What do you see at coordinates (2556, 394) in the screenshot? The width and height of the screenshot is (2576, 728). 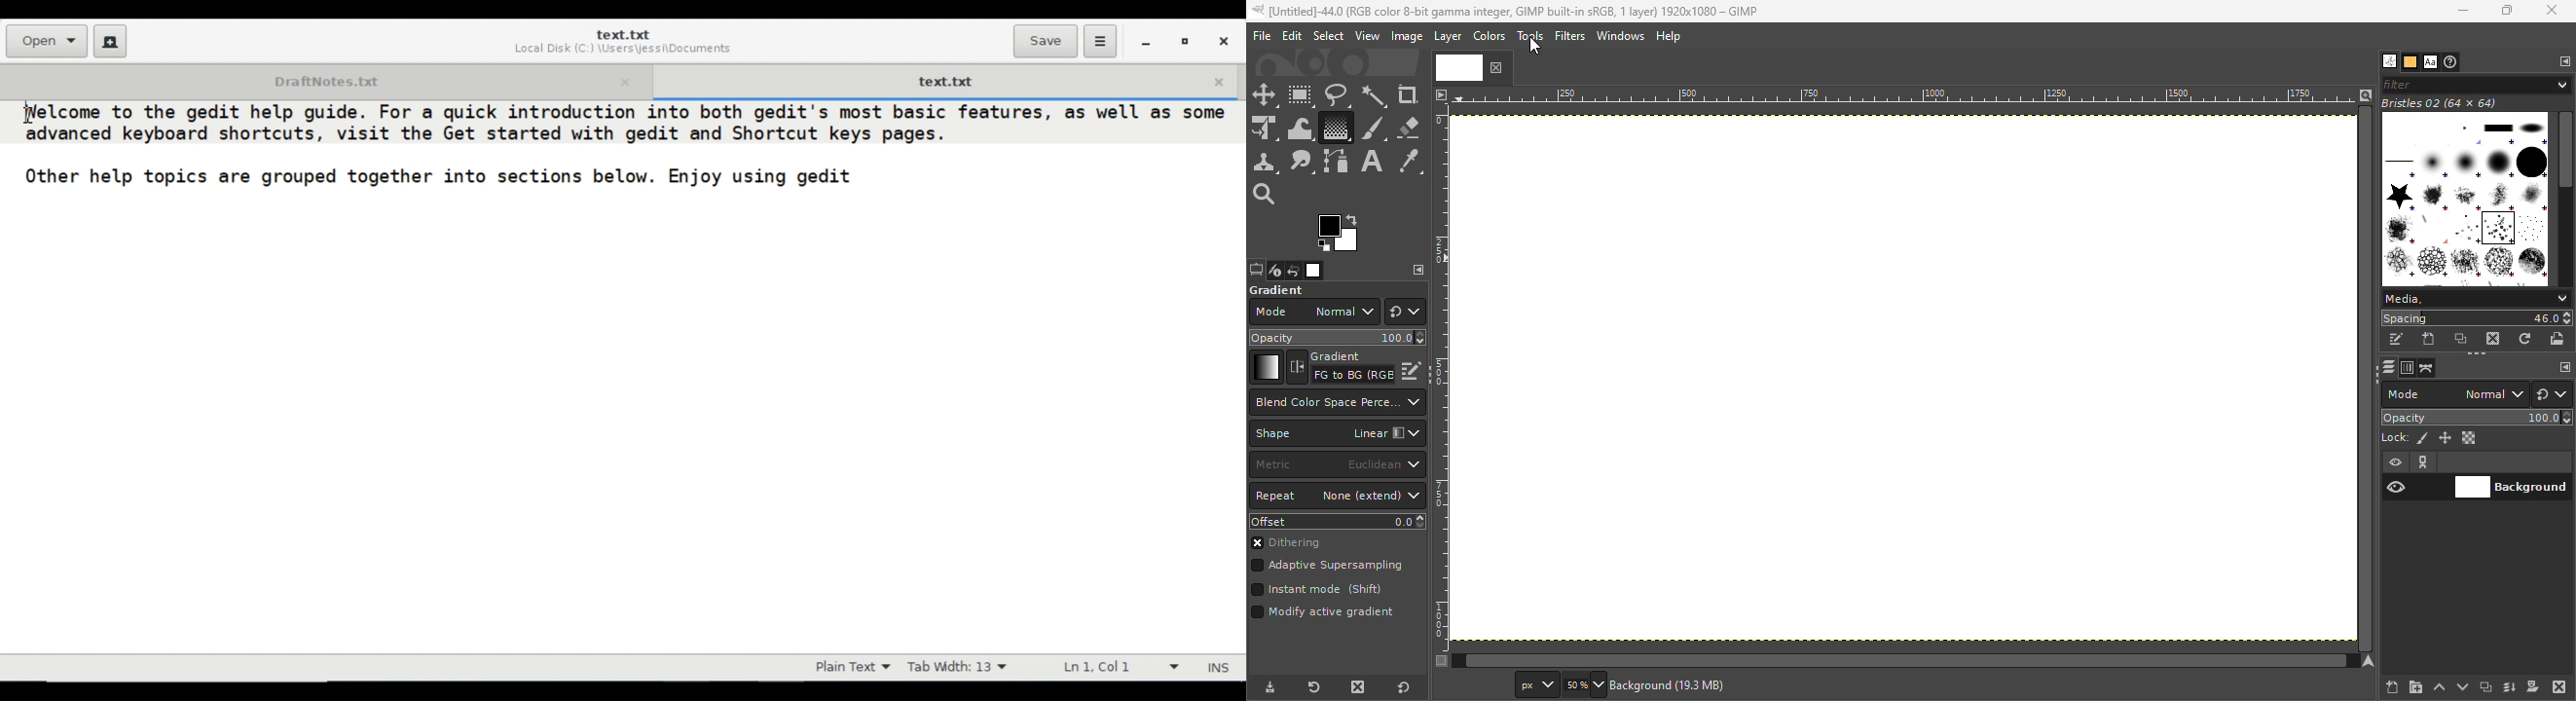 I see `Switch to another group of modes` at bounding box center [2556, 394].